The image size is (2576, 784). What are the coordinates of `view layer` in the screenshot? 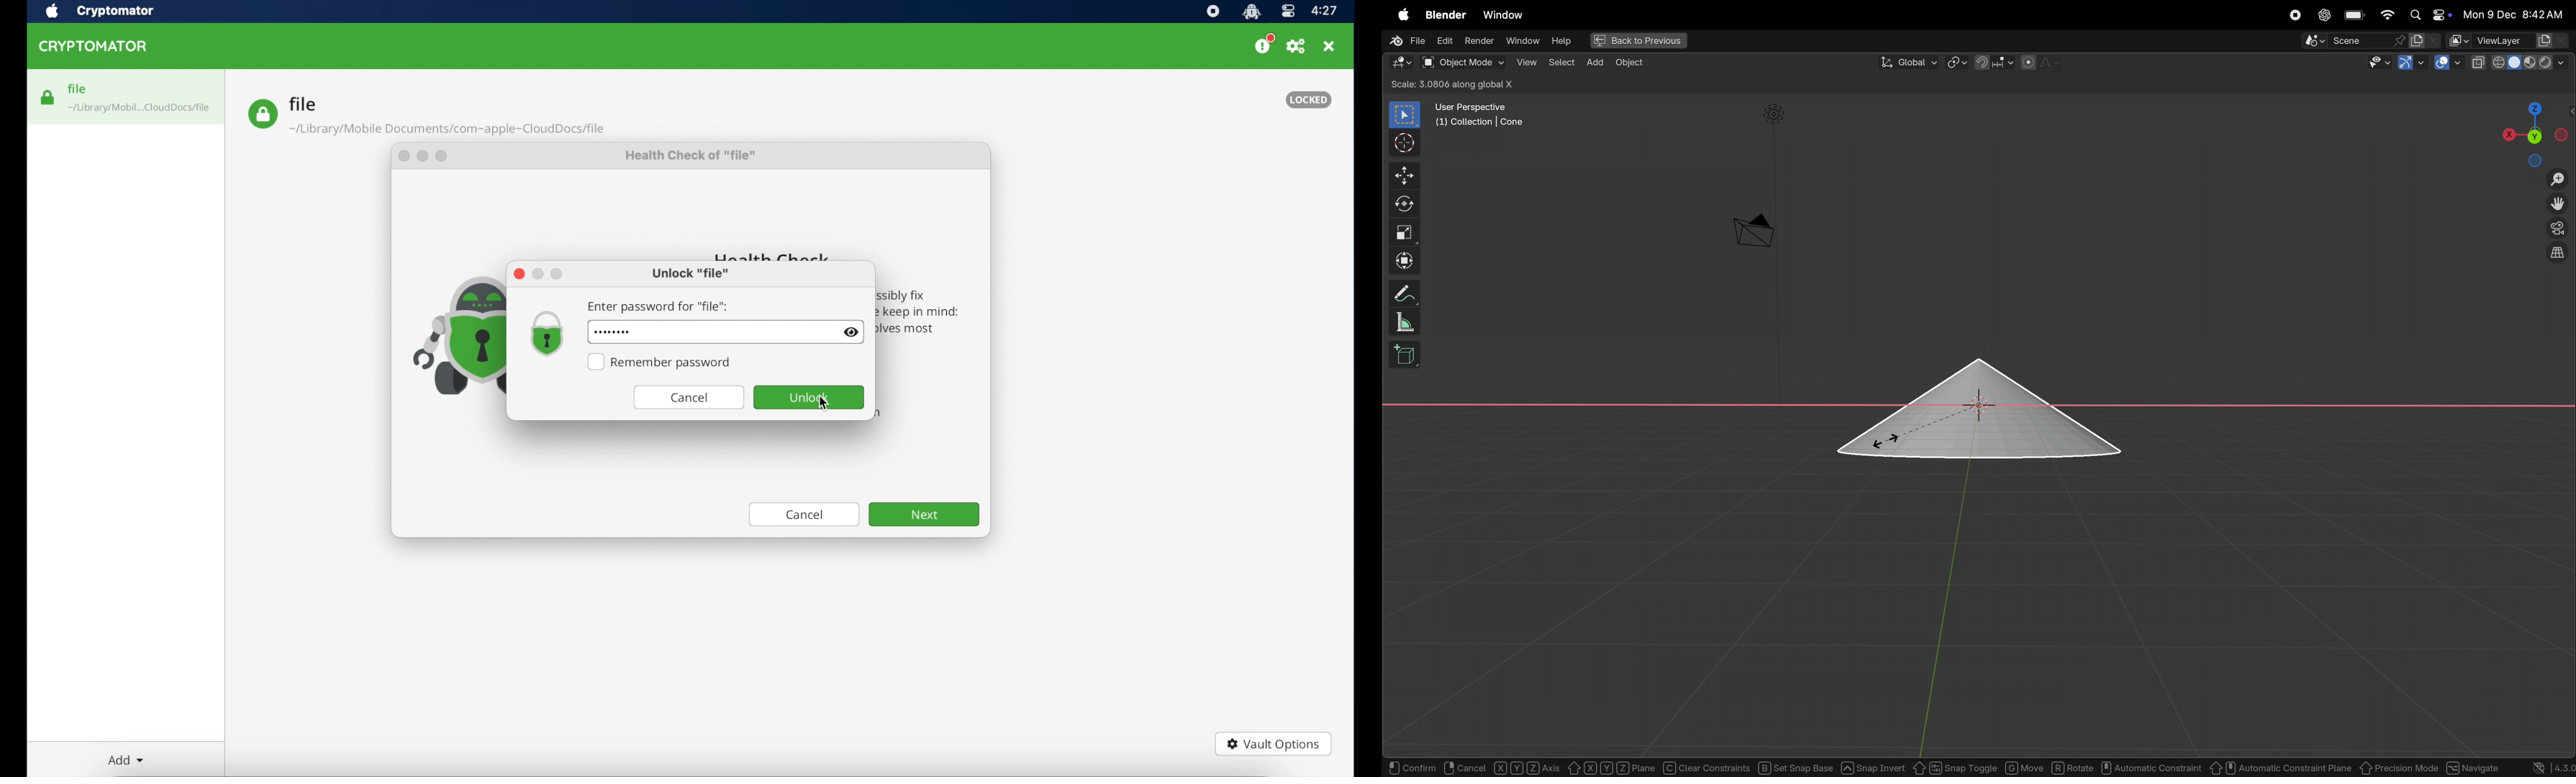 It's located at (2510, 38).